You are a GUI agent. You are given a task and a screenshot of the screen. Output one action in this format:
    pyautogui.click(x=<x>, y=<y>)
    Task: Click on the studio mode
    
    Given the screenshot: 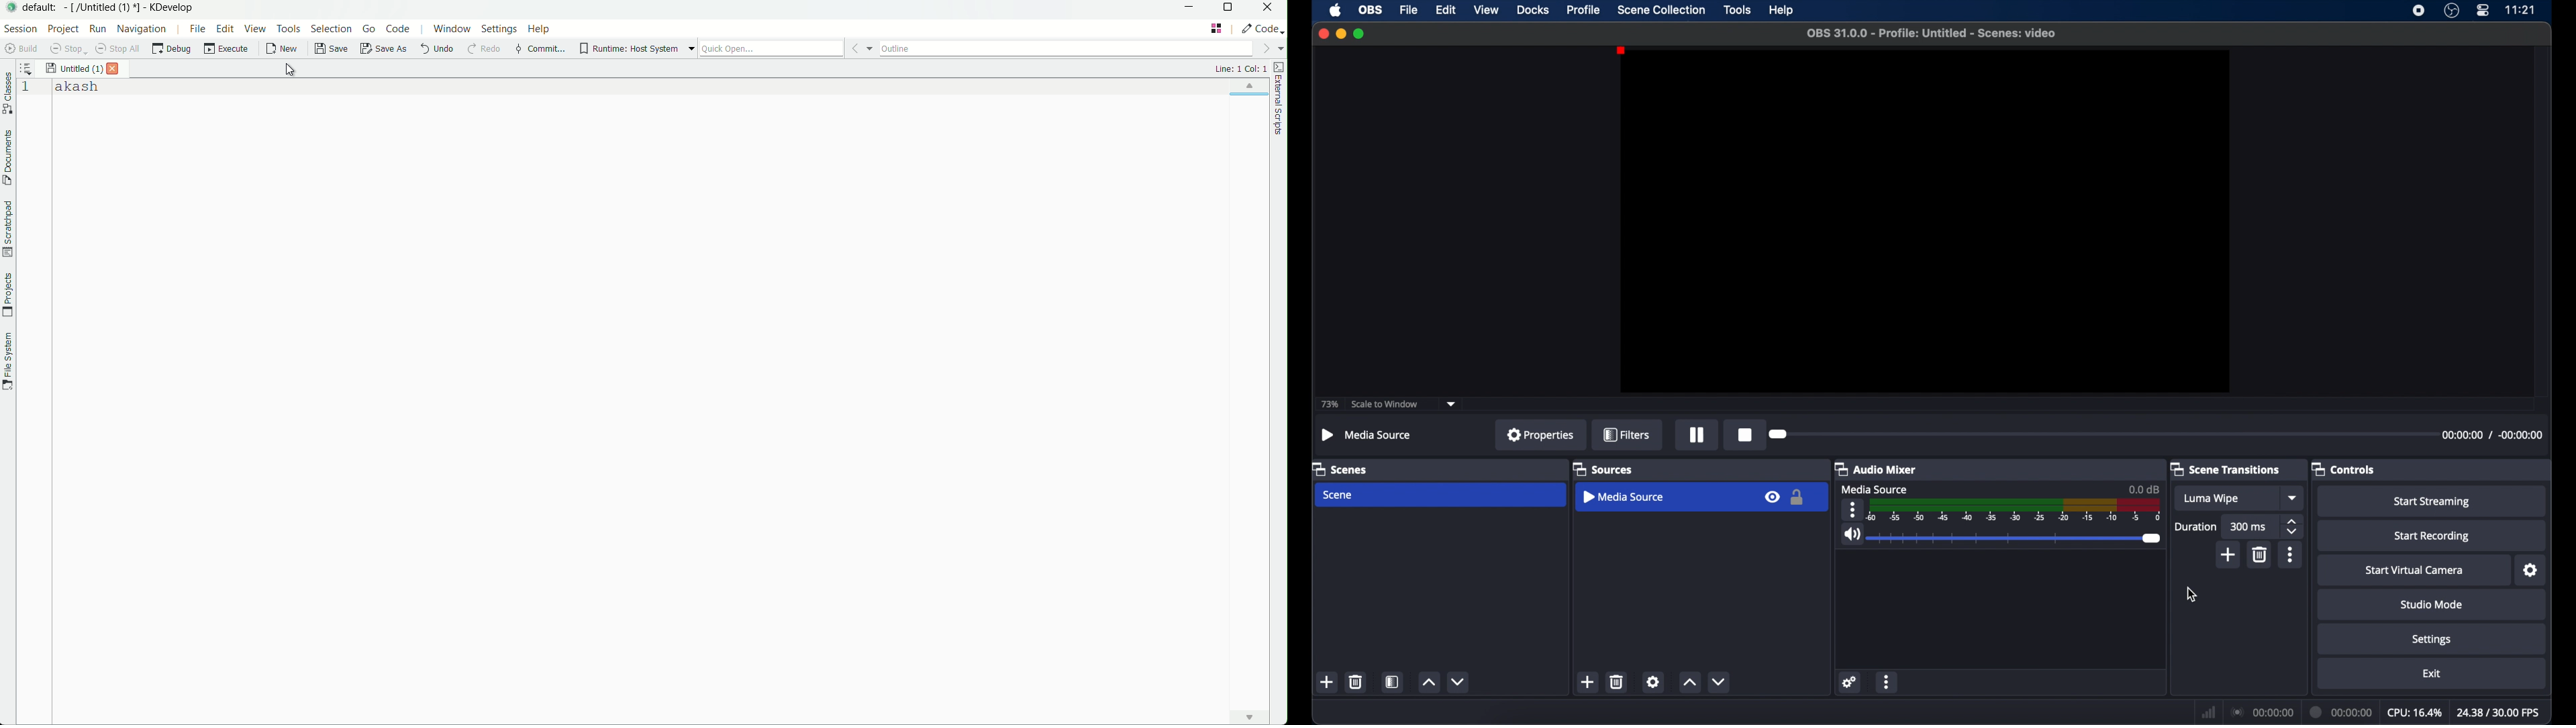 What is the action you would take?
    pyautogui.click(x=2432, y=604)
    